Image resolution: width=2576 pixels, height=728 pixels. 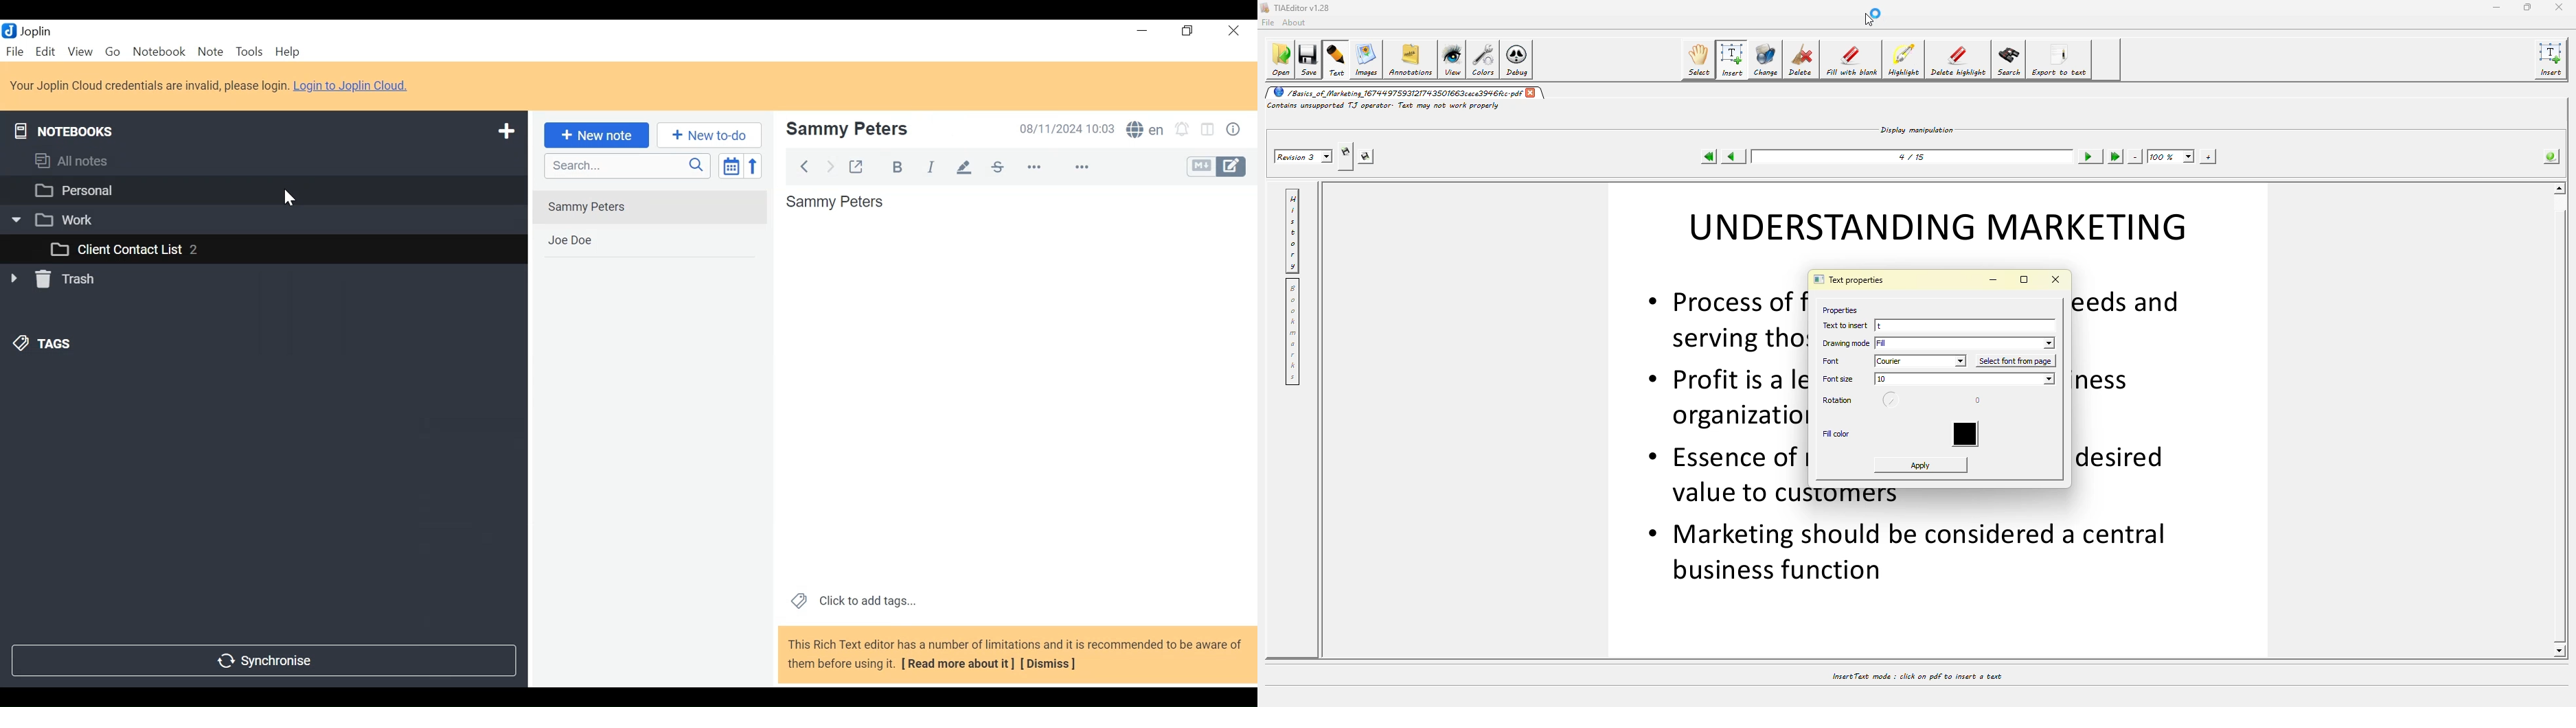 I want to click on more options, so click(x=1058, y=165).